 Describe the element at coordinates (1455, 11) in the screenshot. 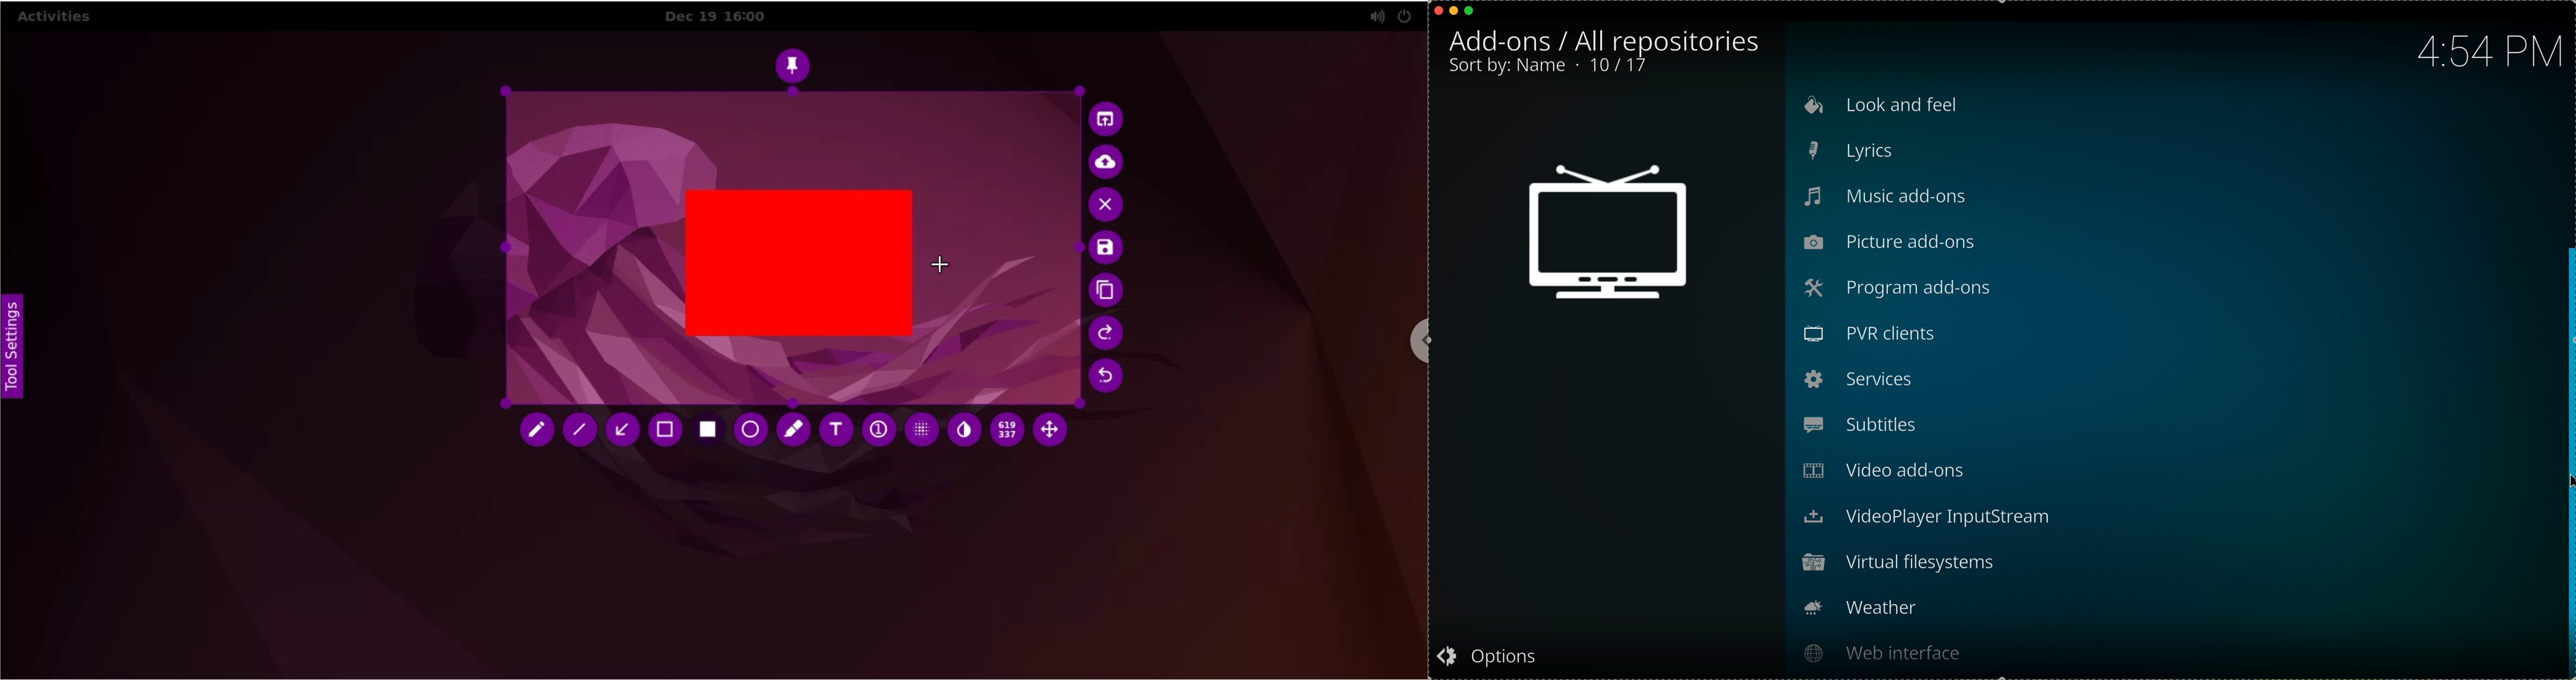

I see `minimize` at that location.